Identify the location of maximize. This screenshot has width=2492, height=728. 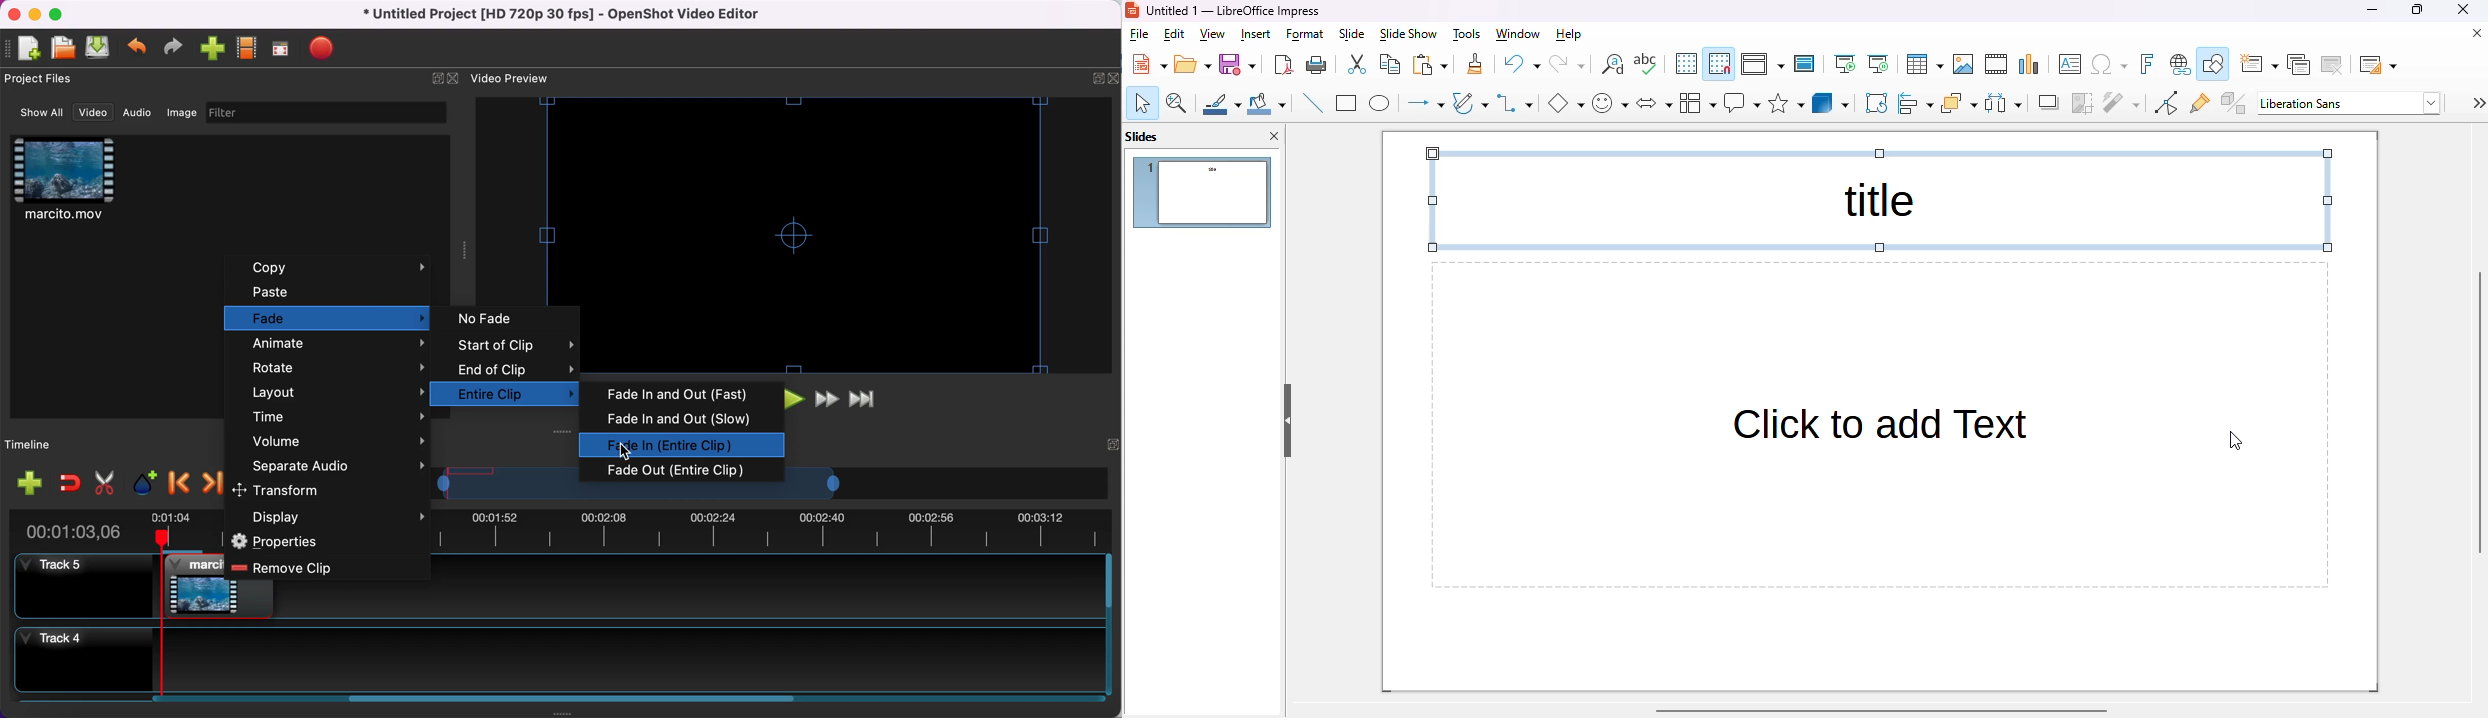
(63, 16).